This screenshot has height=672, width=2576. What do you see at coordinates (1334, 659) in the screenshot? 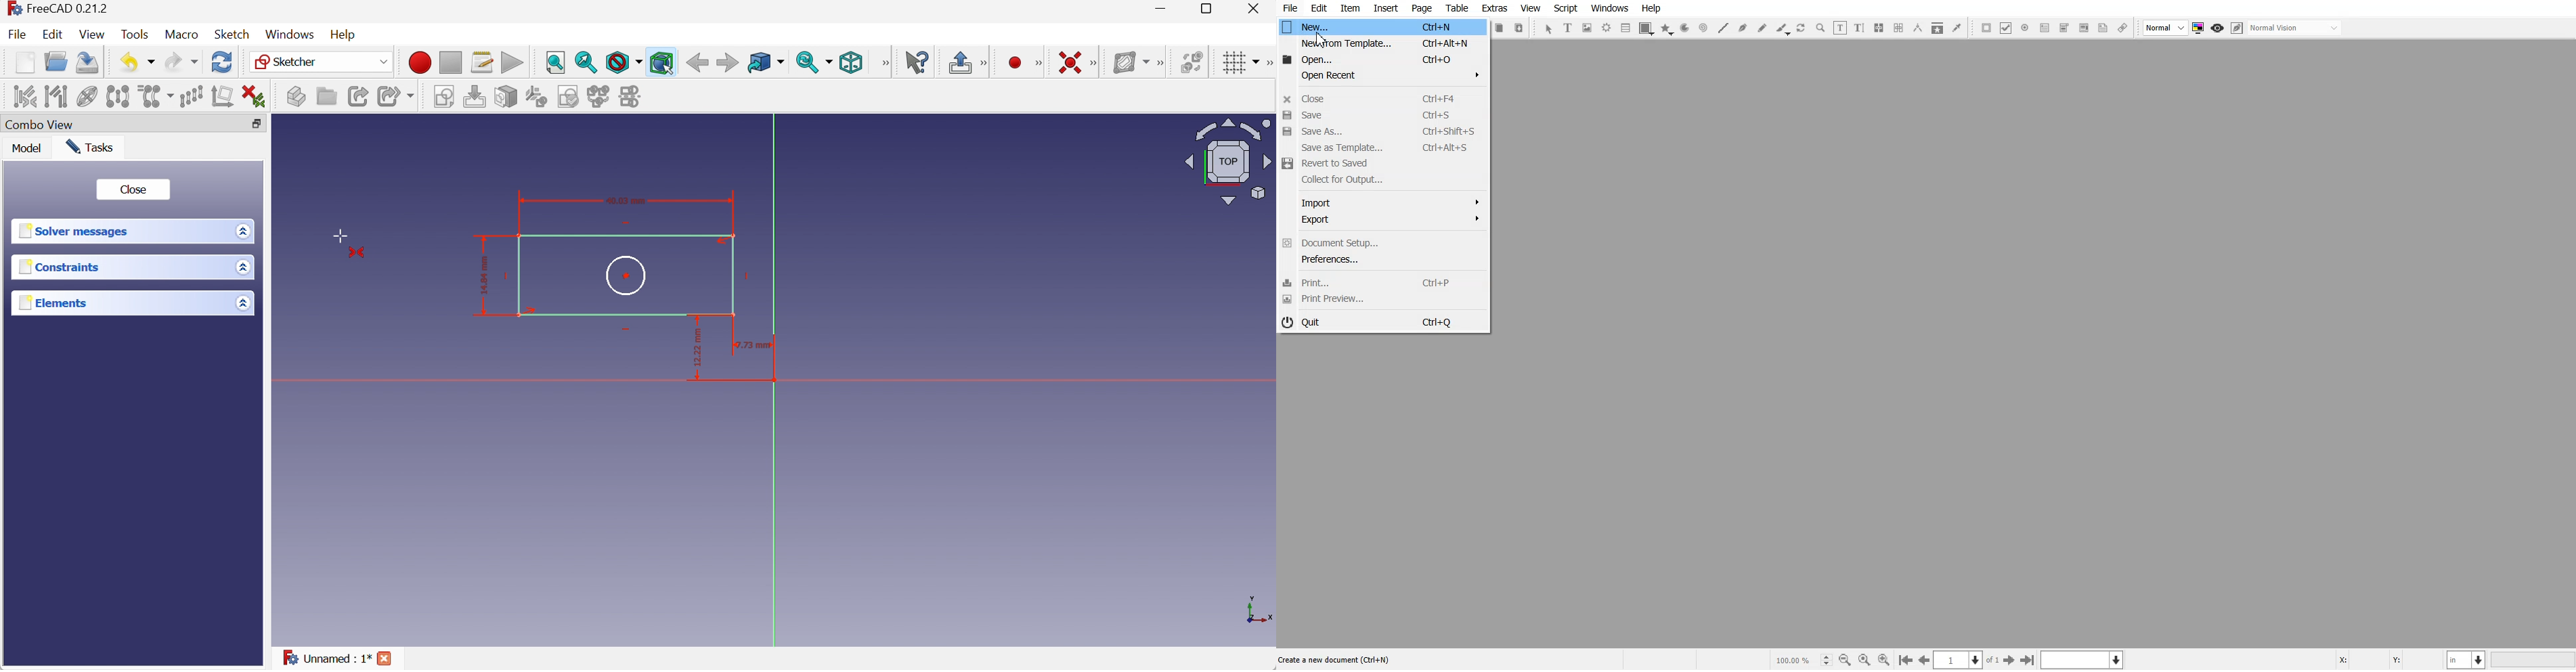
I see `Create a new document` at bounding box center [1334, 659].